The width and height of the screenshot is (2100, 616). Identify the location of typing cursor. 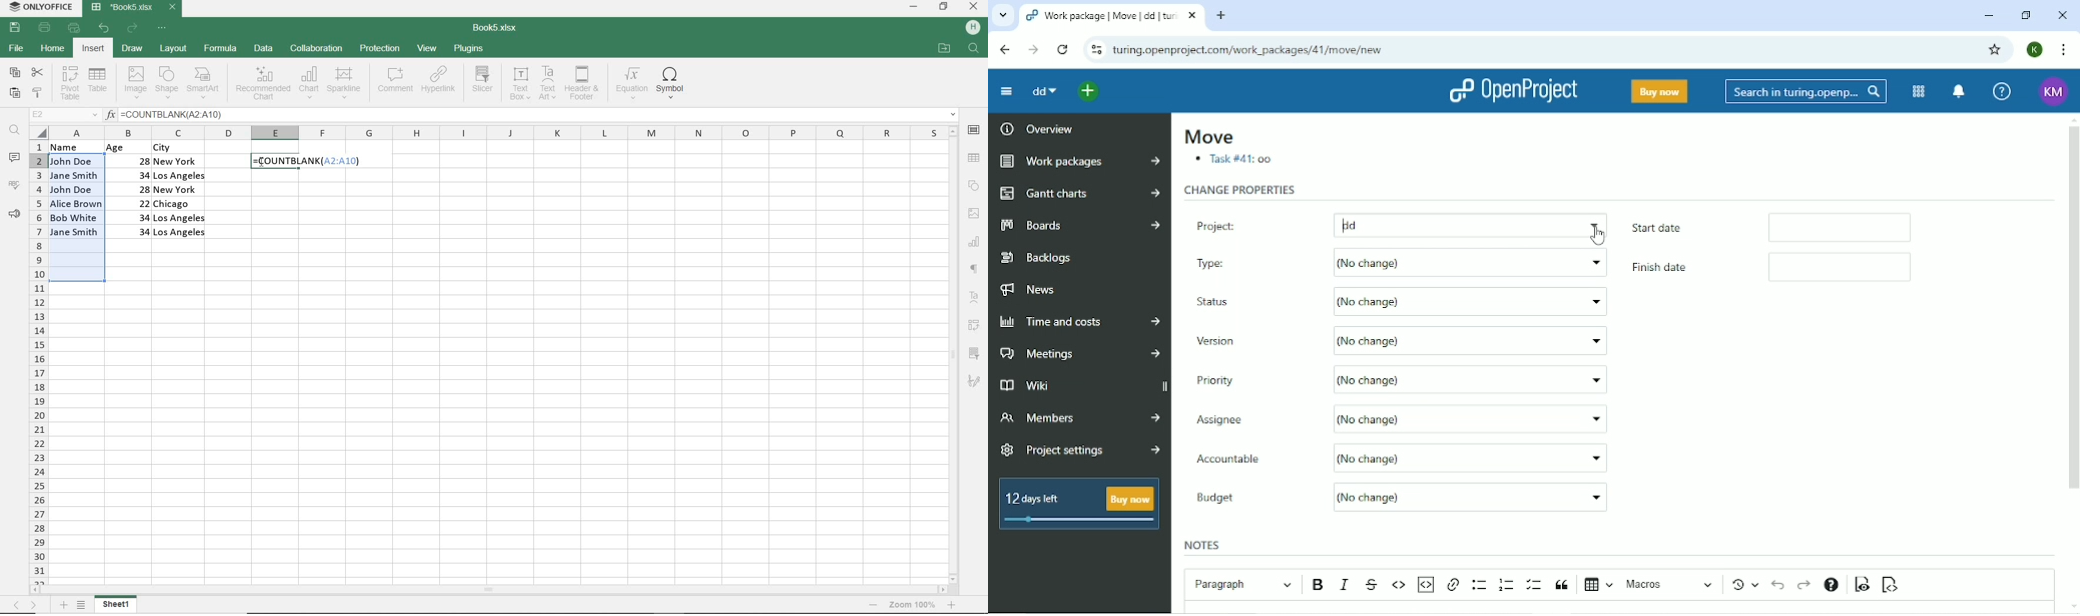
(1340, 224).